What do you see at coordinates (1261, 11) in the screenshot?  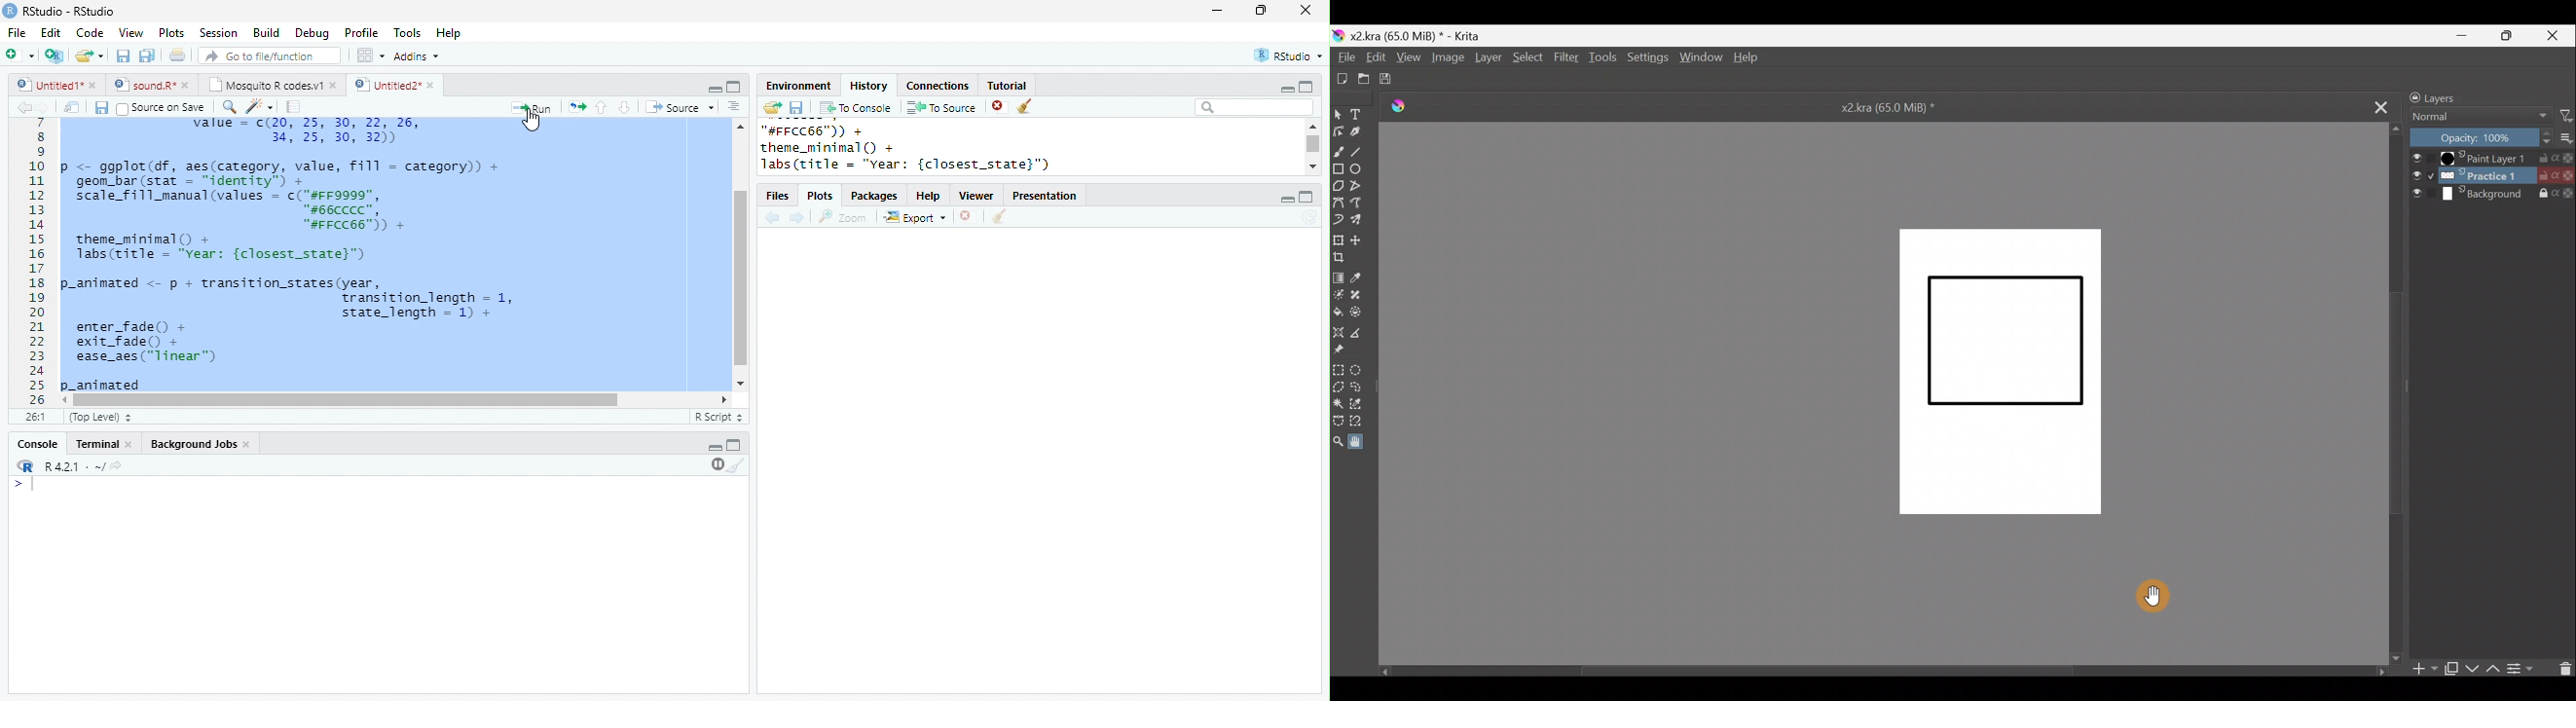 I see `resize` at bounding box center [1261, 11].